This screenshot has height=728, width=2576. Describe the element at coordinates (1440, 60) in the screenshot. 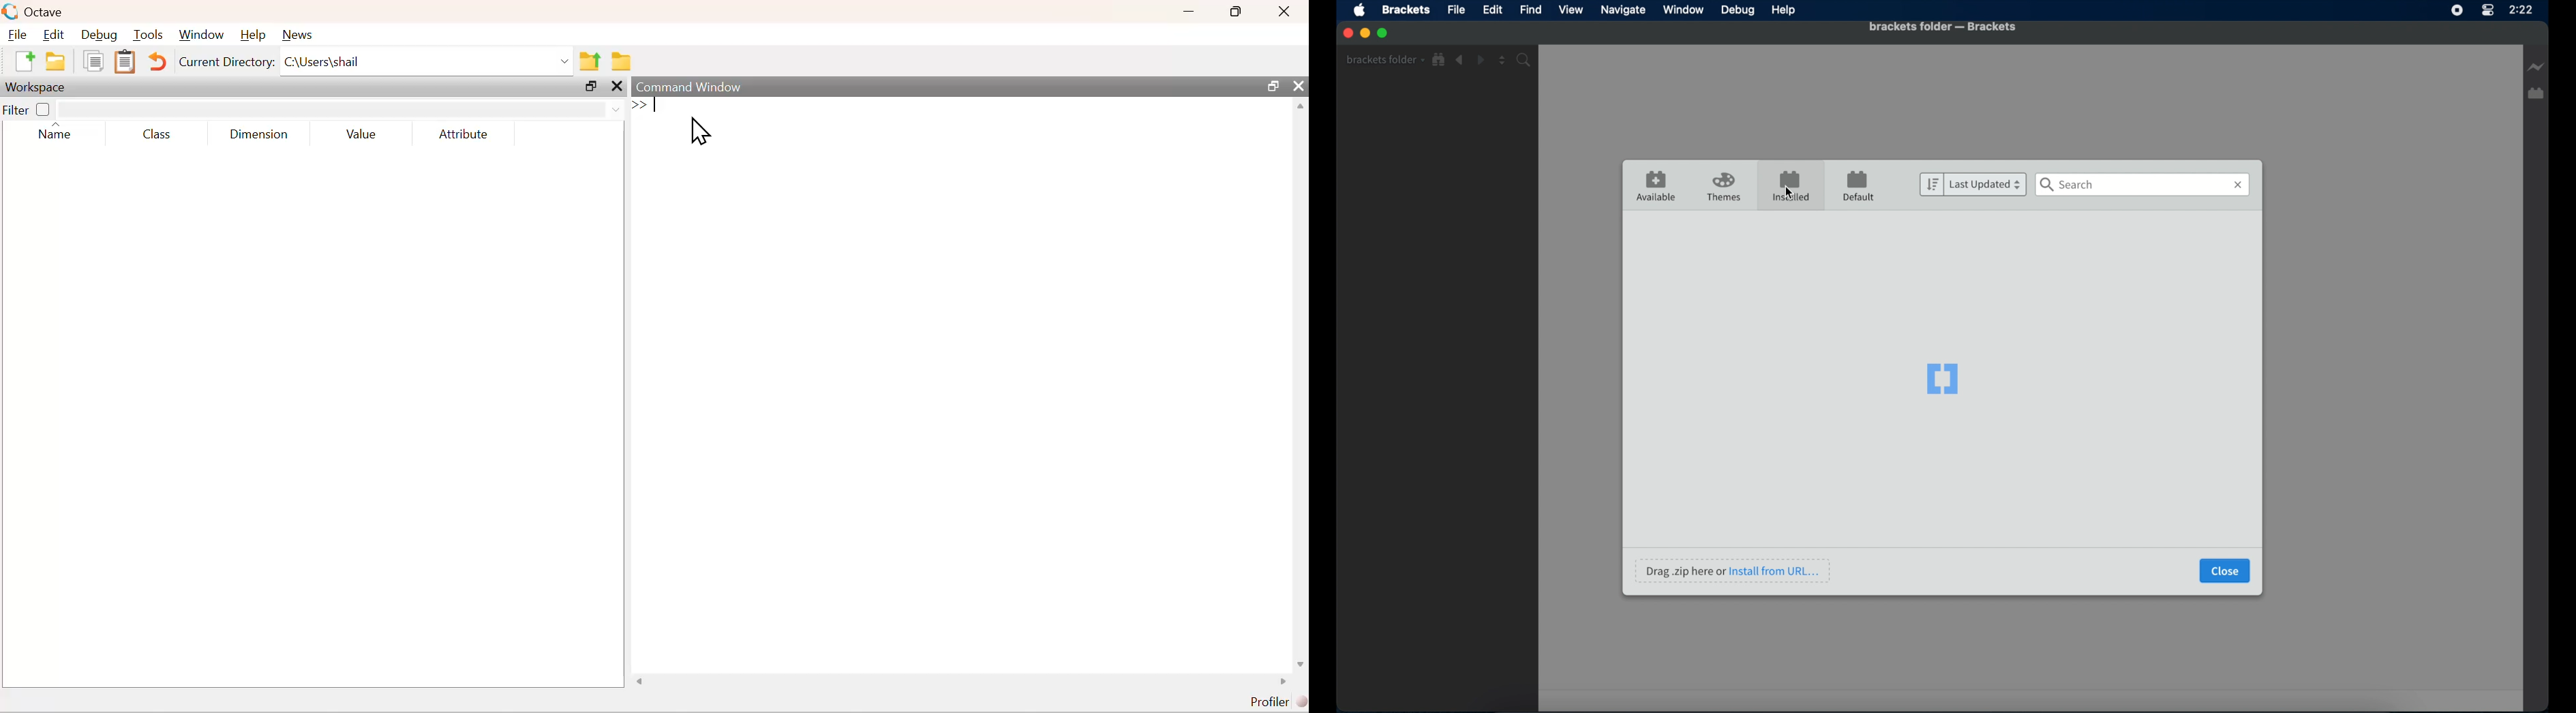

I see `show file in tree` at that location.